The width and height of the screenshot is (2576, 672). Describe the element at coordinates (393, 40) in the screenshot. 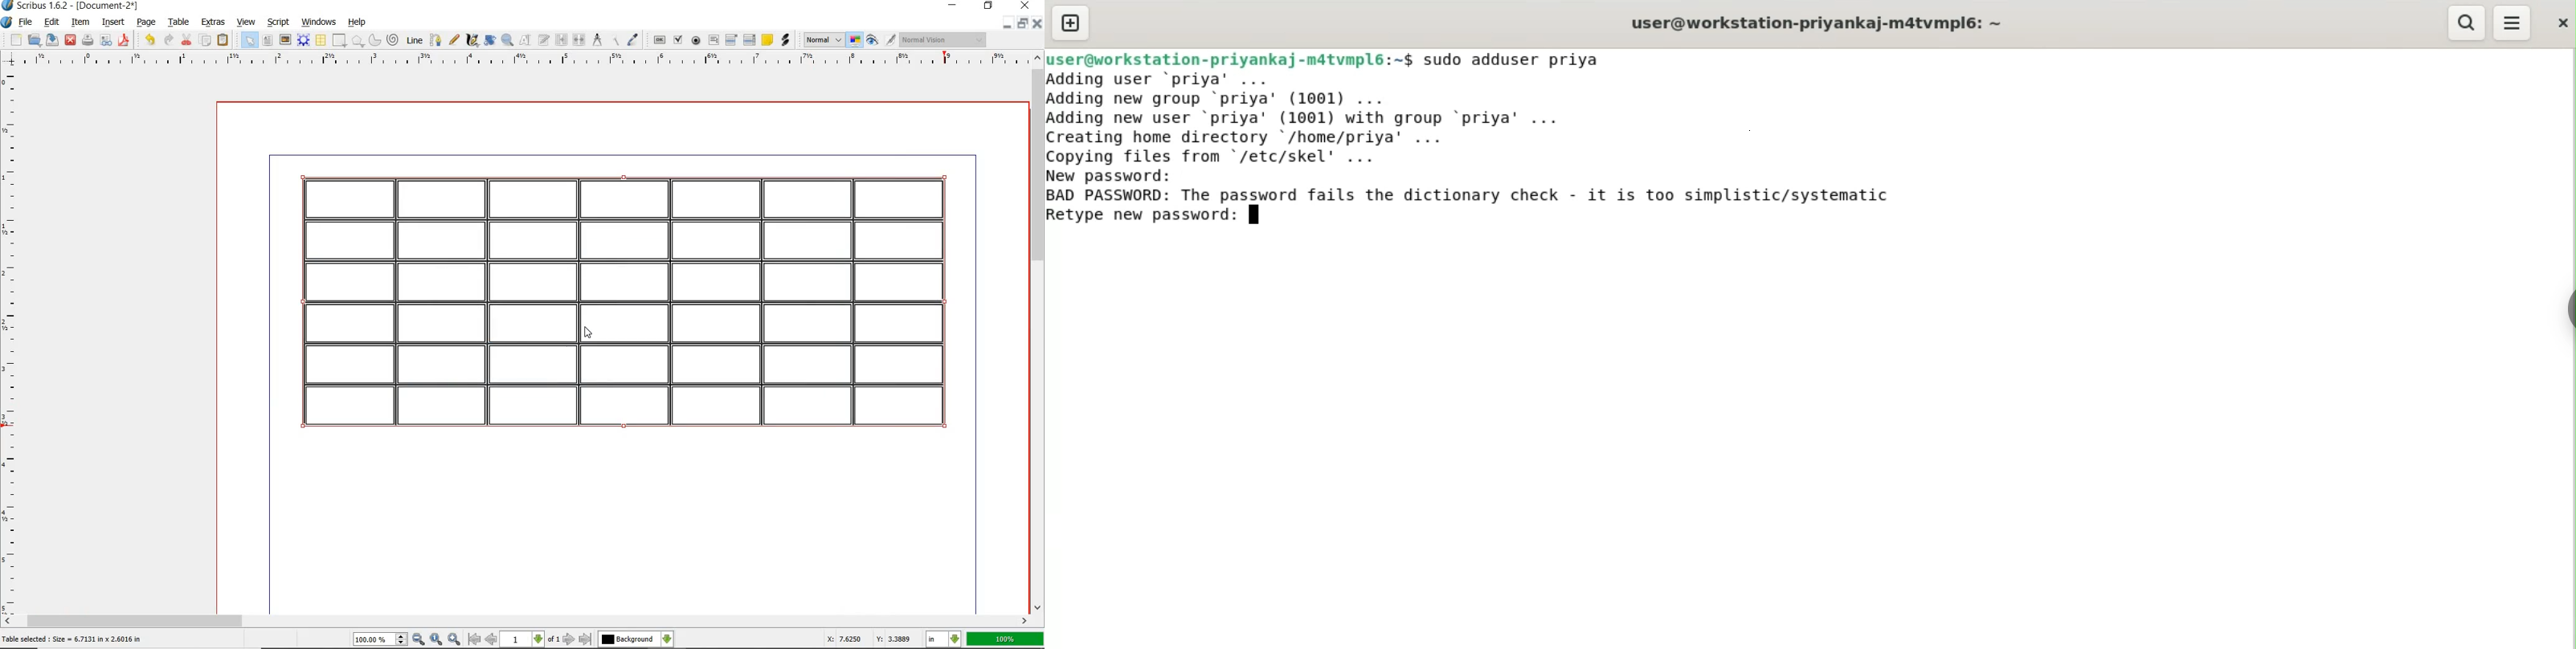

I see `spiral` at that location.